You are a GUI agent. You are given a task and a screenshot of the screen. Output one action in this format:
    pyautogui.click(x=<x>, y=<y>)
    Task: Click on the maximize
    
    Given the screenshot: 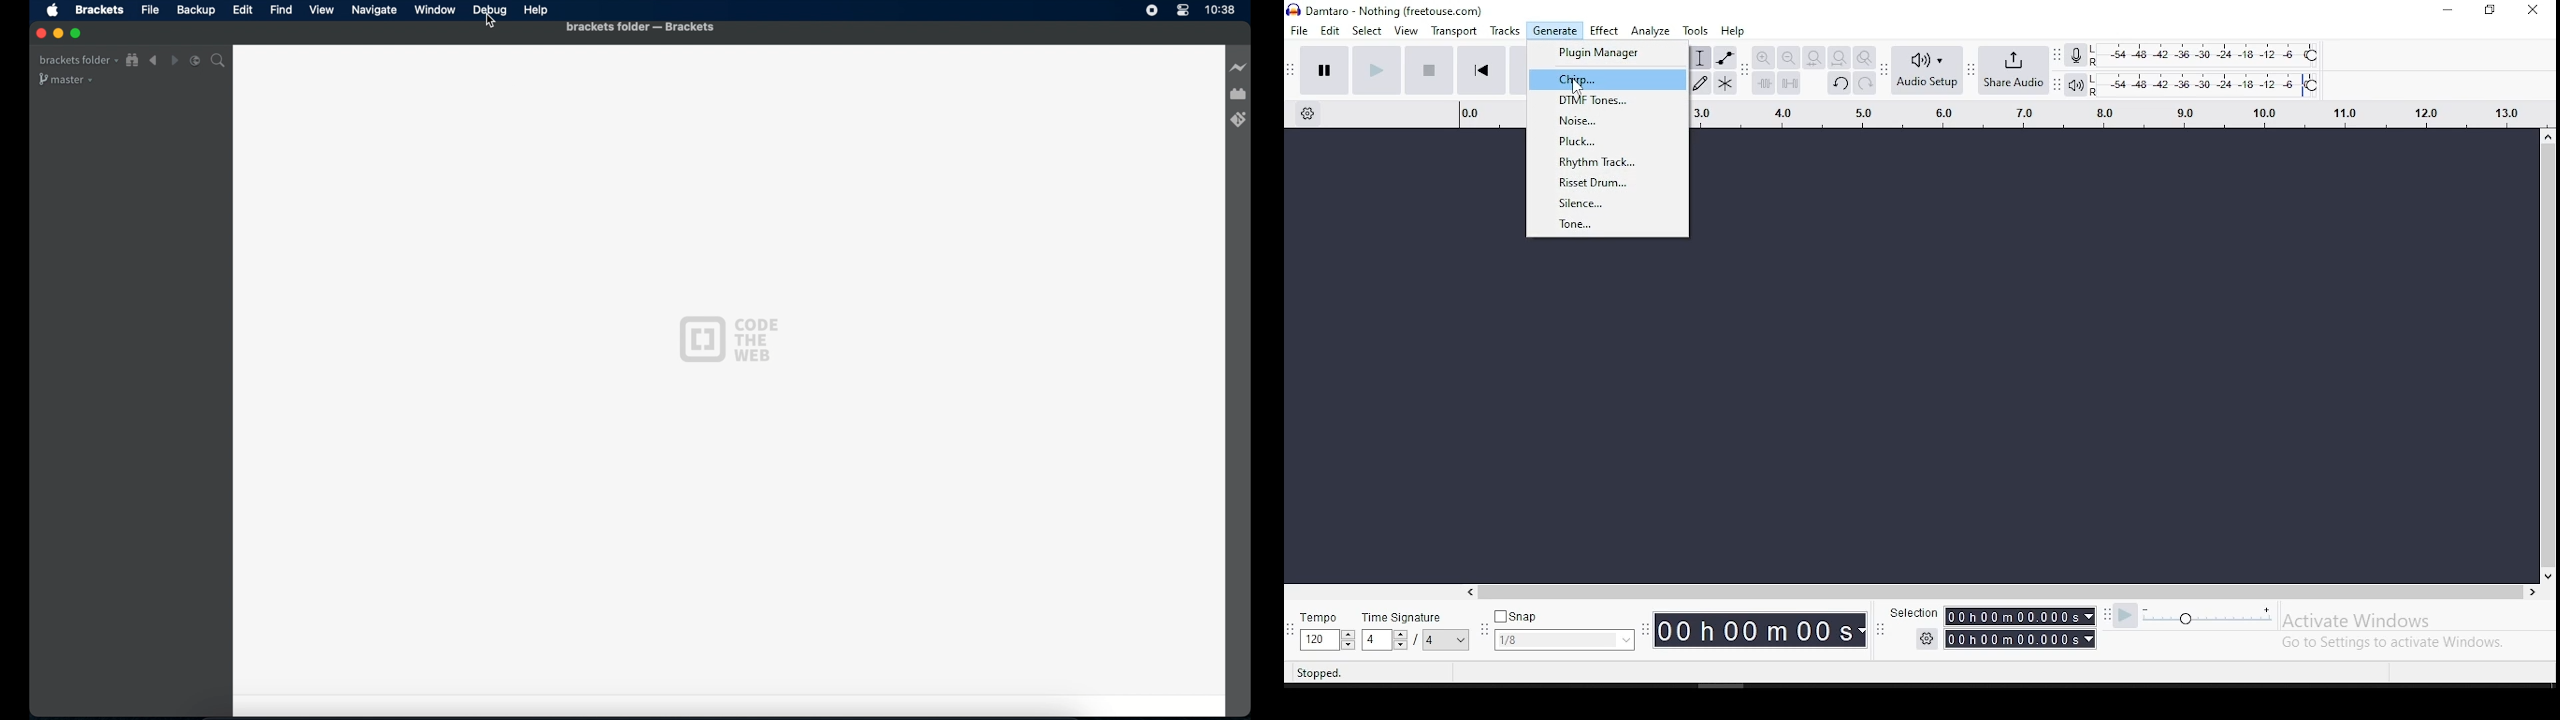 What is the action you would take?
    pyautogui.click(x=77, y=34)
    